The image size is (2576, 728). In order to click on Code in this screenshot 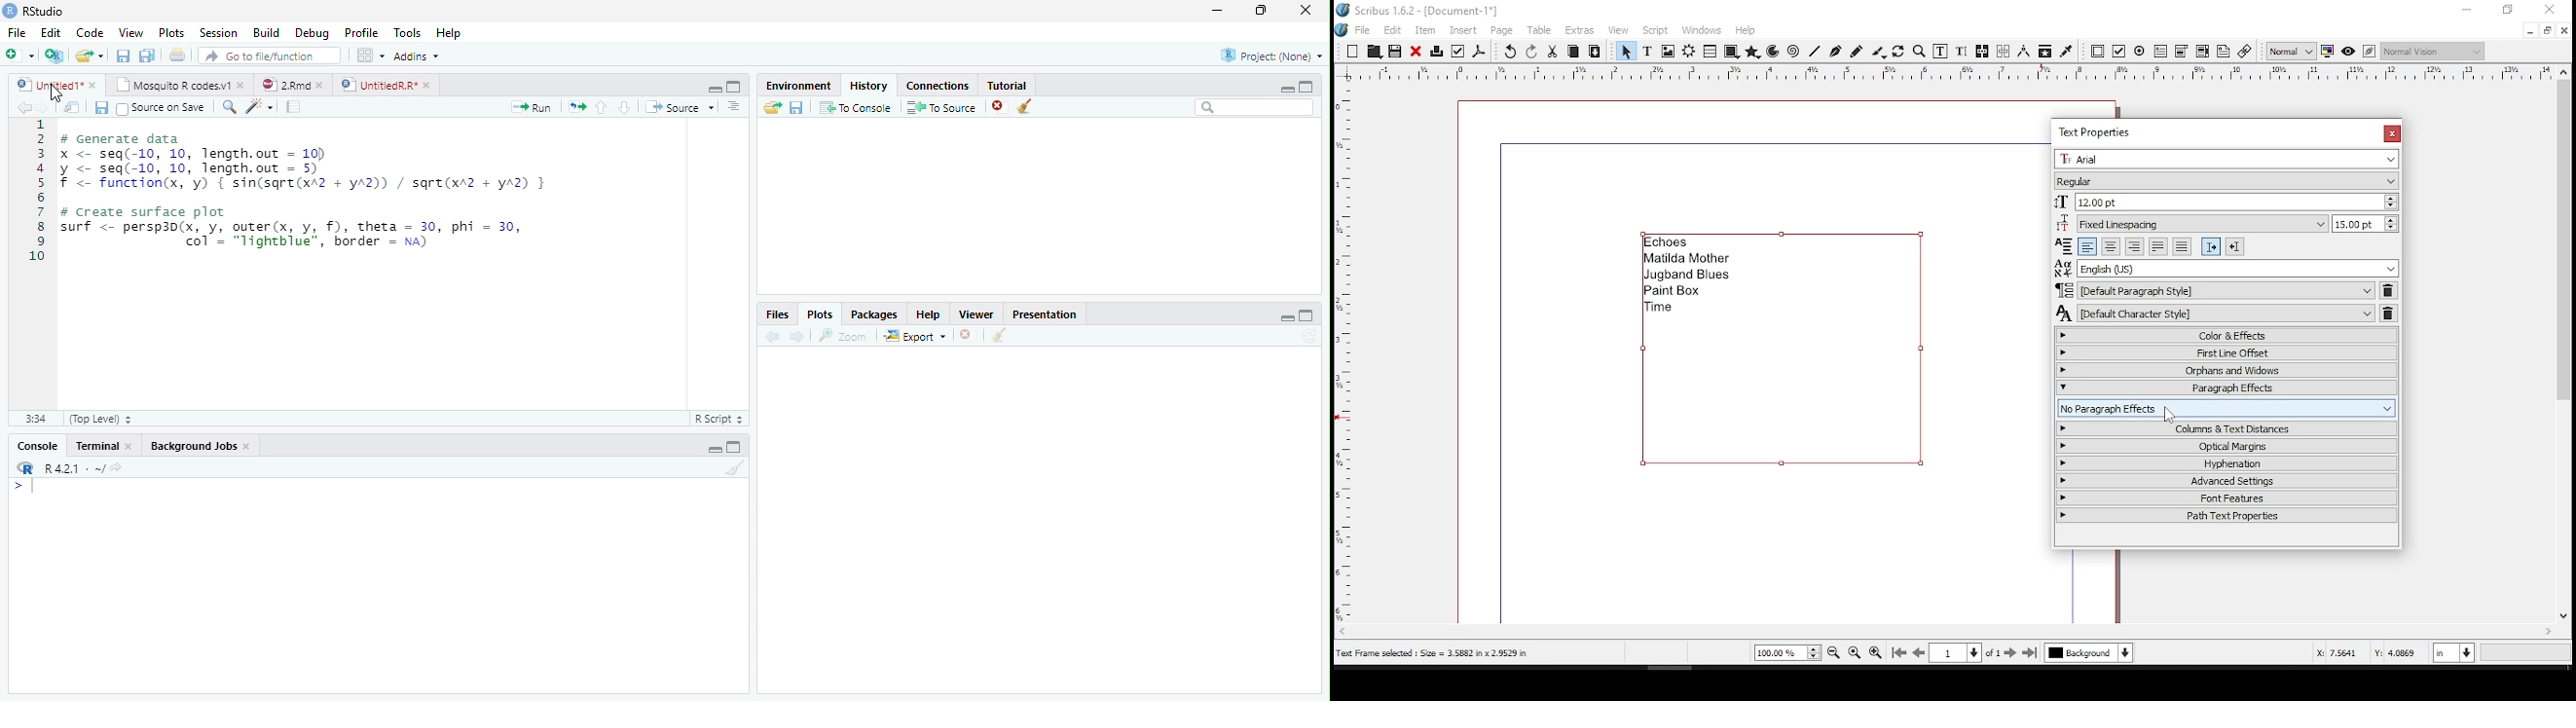, I will do `click(89, 32)`.